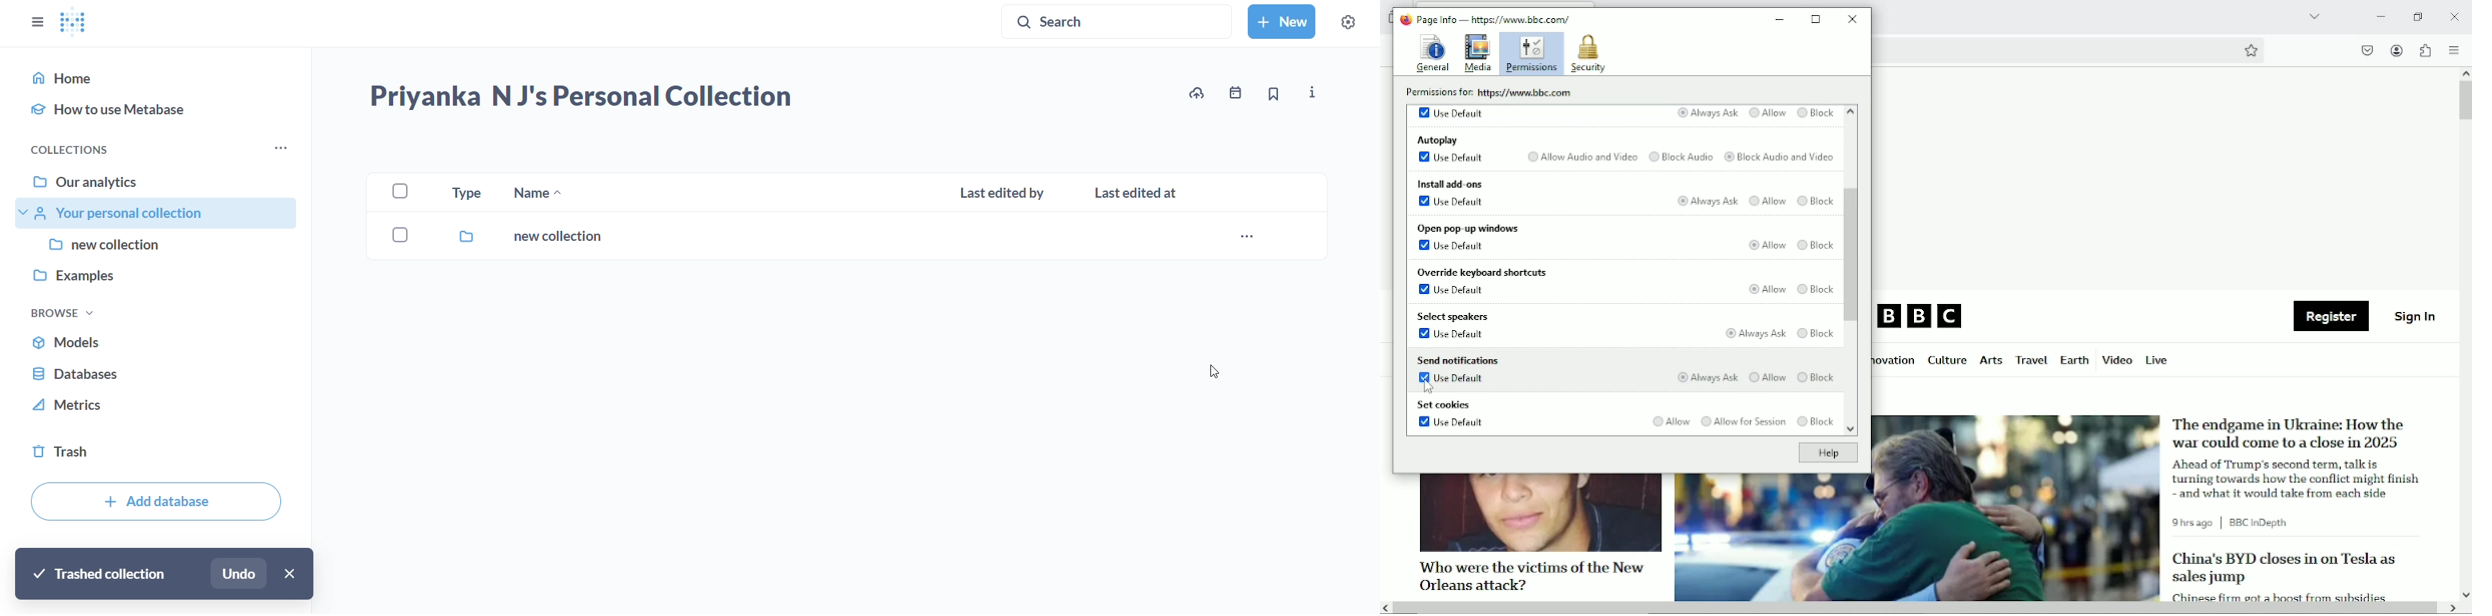 Image resolution: width=2492 pixels, height=616 pixels. Describe the element at coordinates (155, 500) in the screenshot. I see `add database` at that location.